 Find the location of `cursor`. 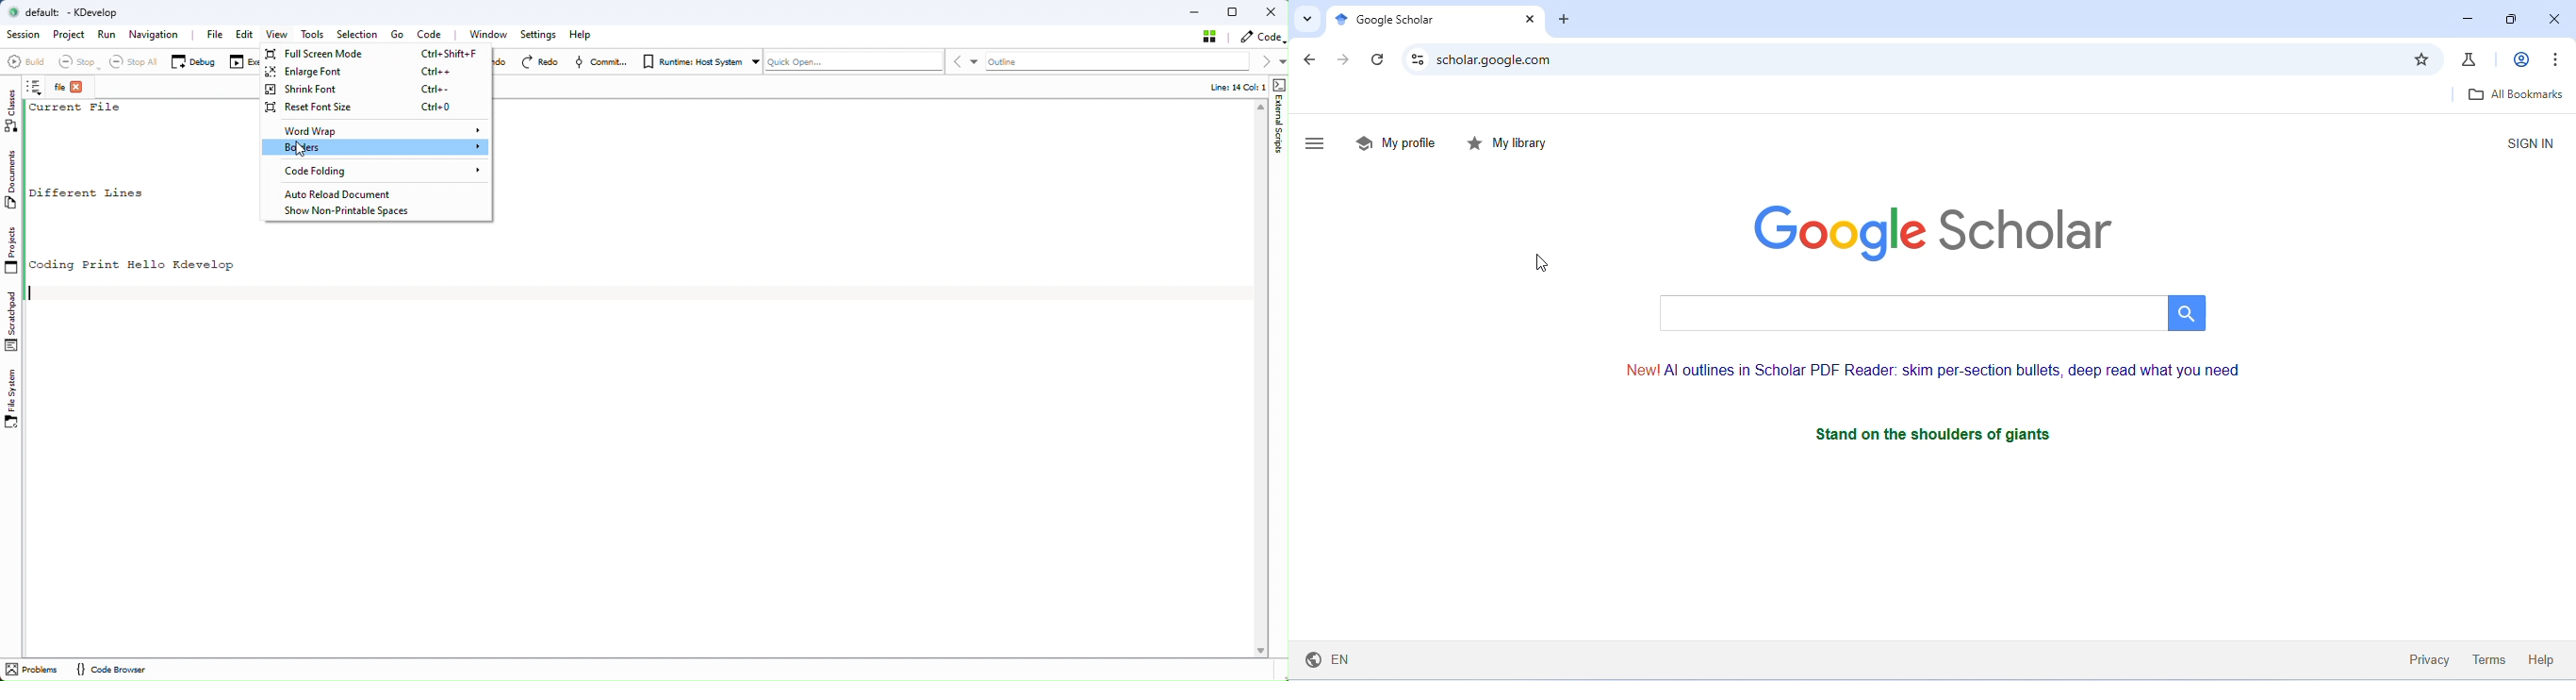

cursor is located at coordinates (1543, 264).